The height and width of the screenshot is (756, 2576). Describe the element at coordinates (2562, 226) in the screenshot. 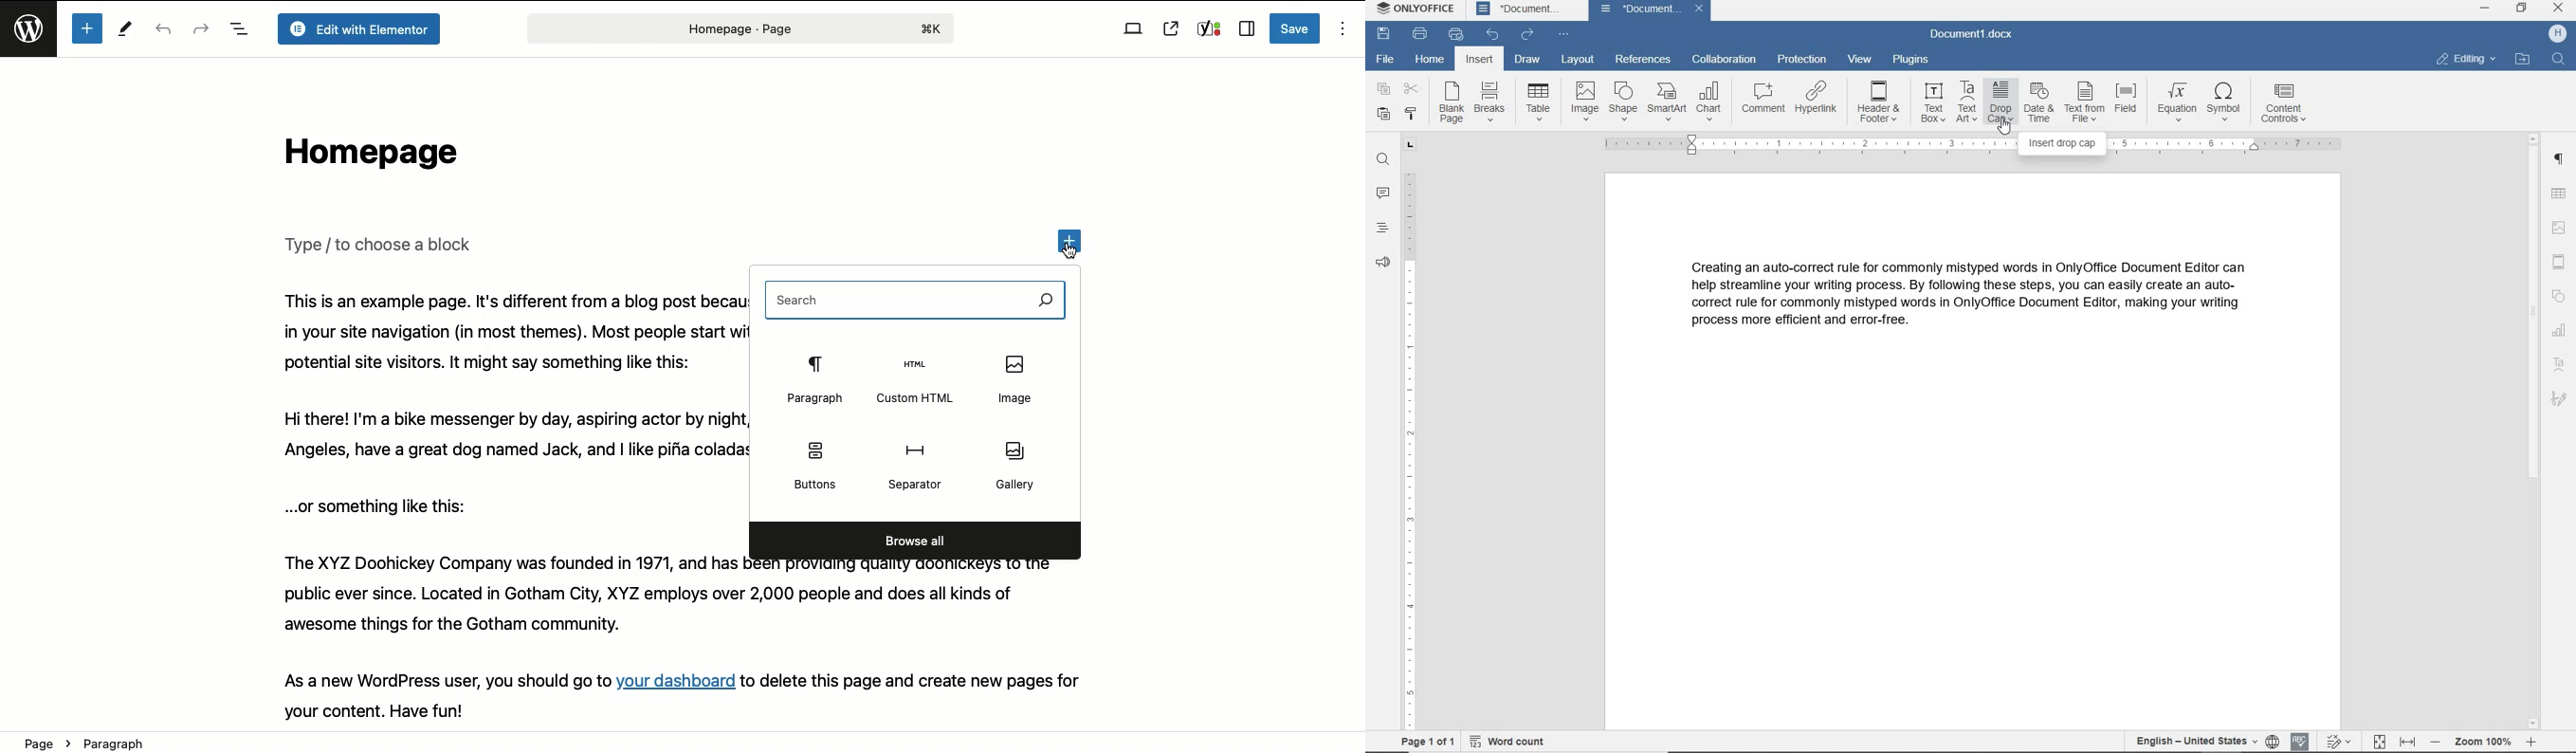

I see `insert image` at that location.